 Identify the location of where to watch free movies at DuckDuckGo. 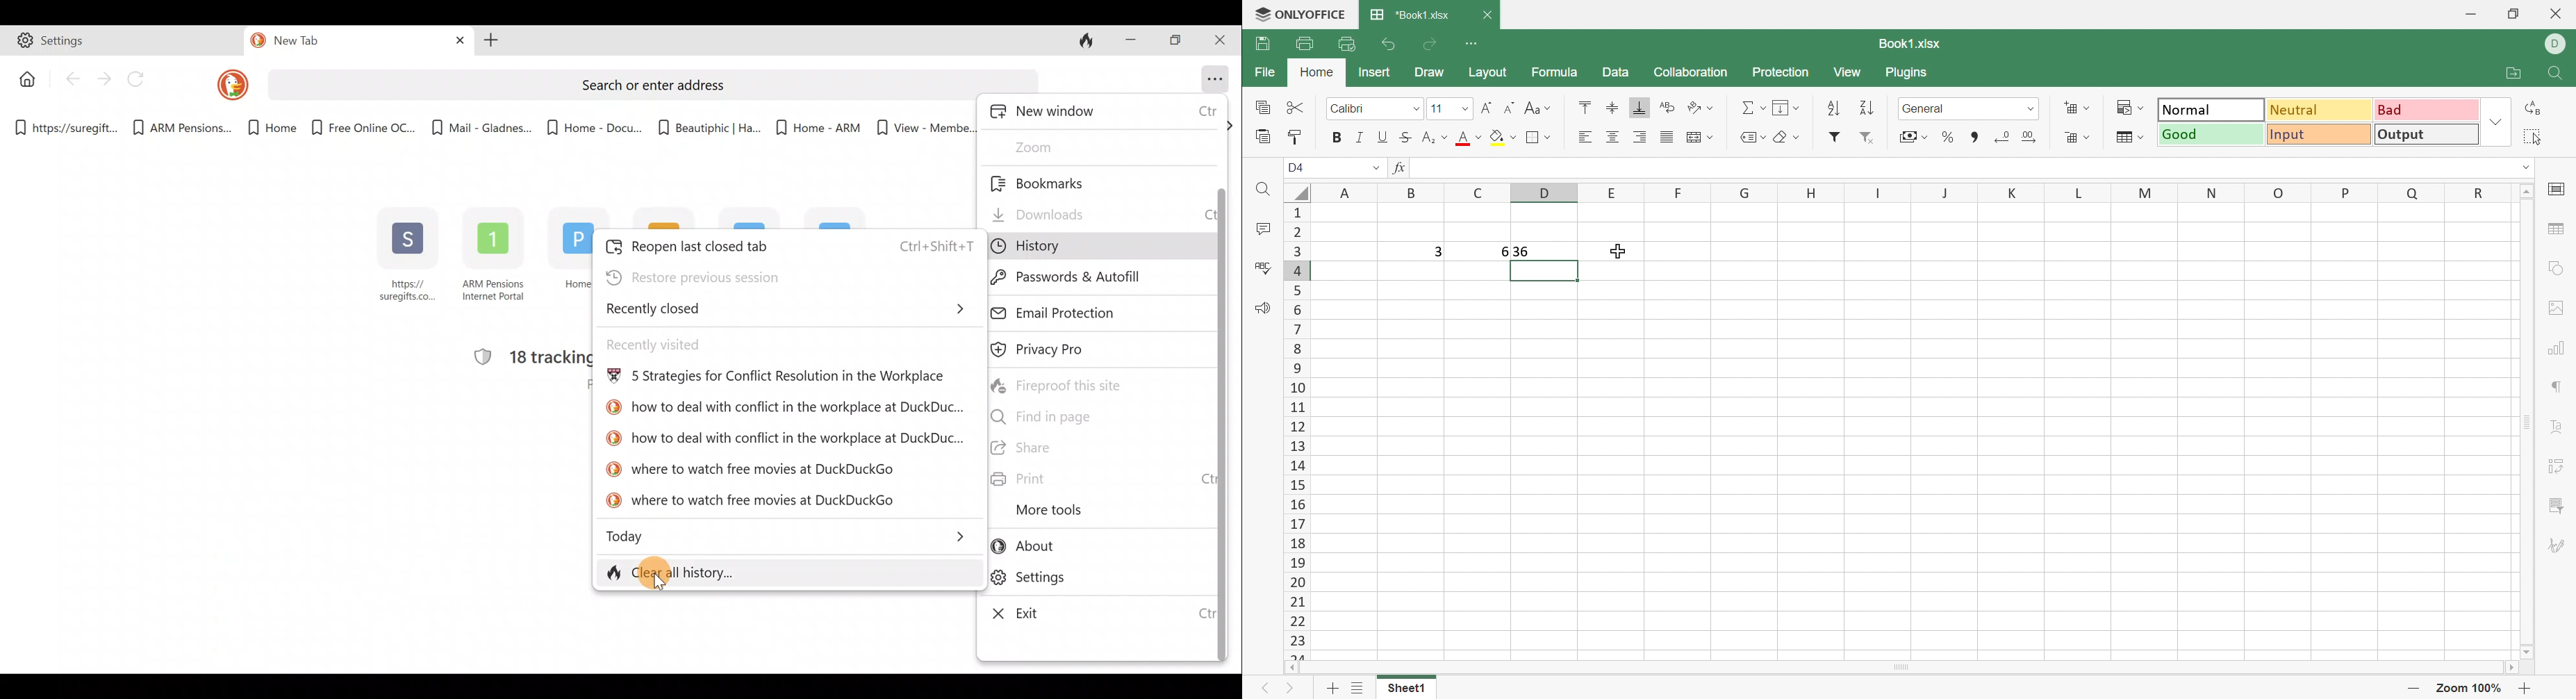
(753, 502).